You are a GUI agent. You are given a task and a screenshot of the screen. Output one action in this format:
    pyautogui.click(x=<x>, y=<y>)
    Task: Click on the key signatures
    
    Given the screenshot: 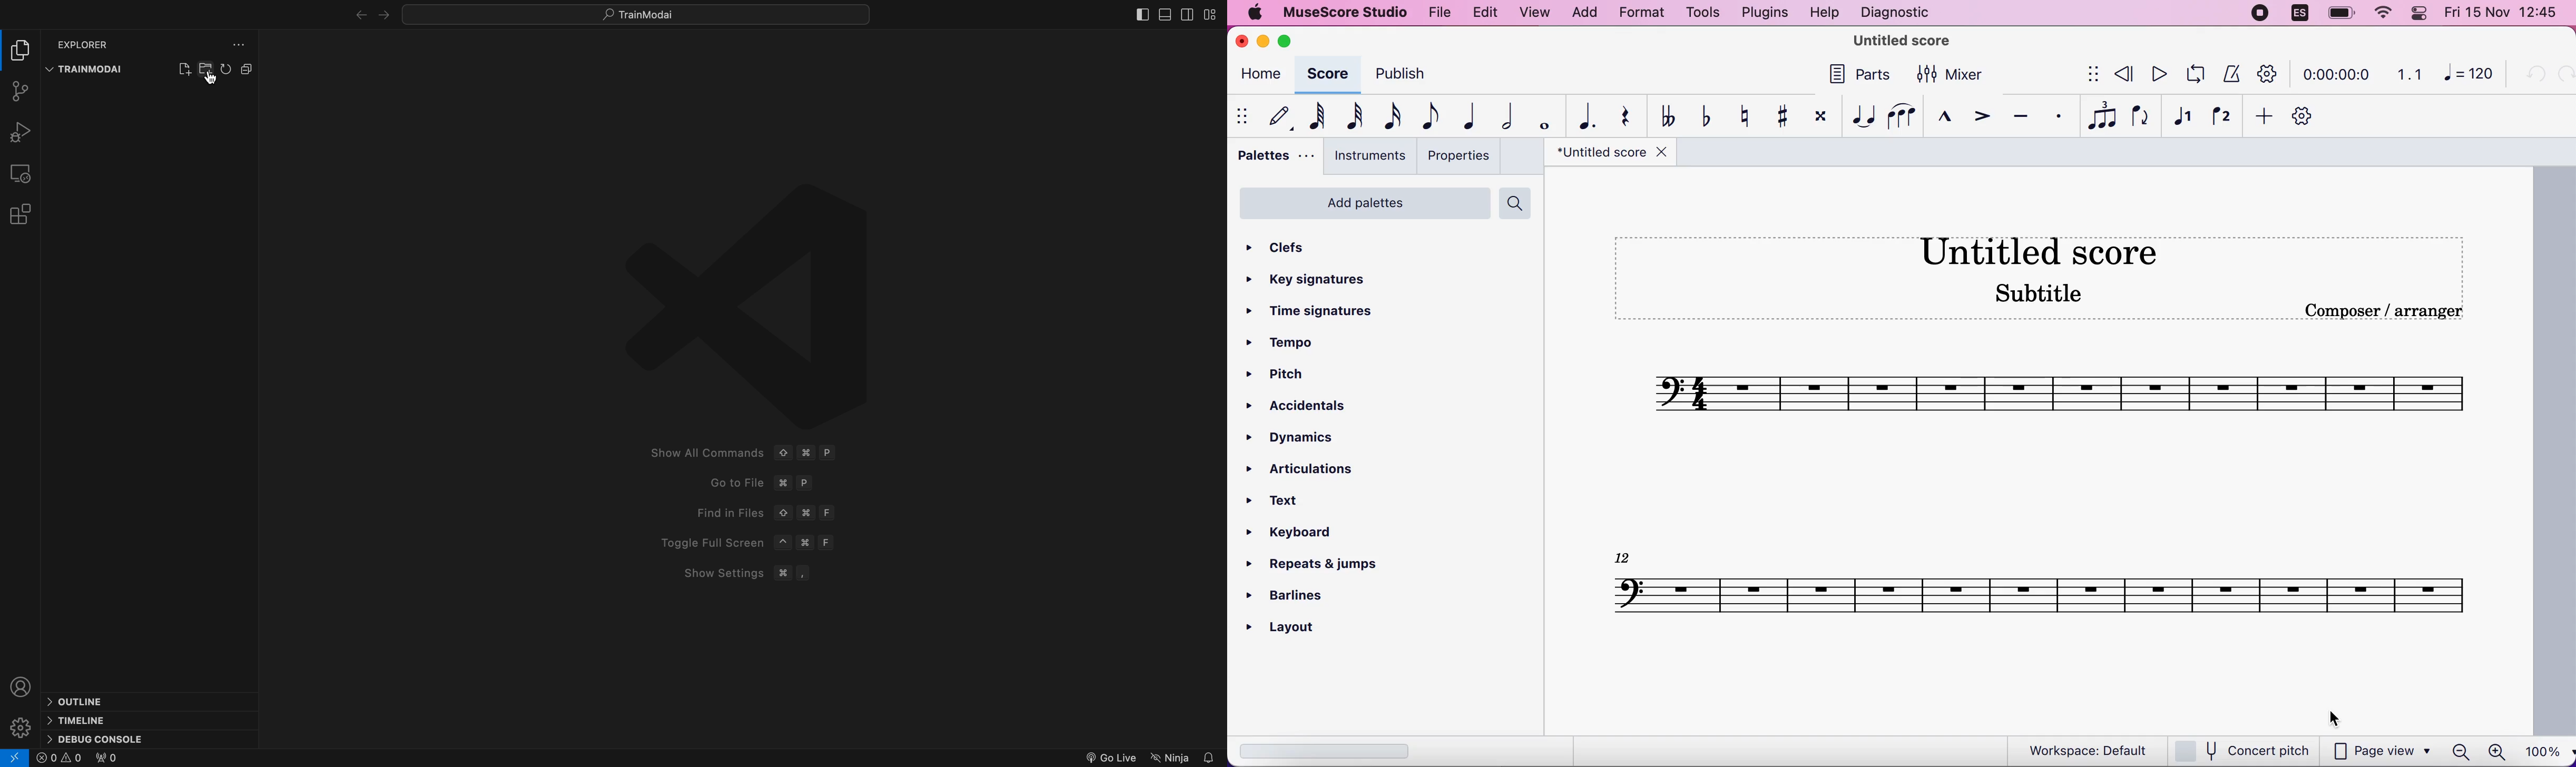 What is the action you would take?
    pyautogui.click(x=1305, y=277)
    